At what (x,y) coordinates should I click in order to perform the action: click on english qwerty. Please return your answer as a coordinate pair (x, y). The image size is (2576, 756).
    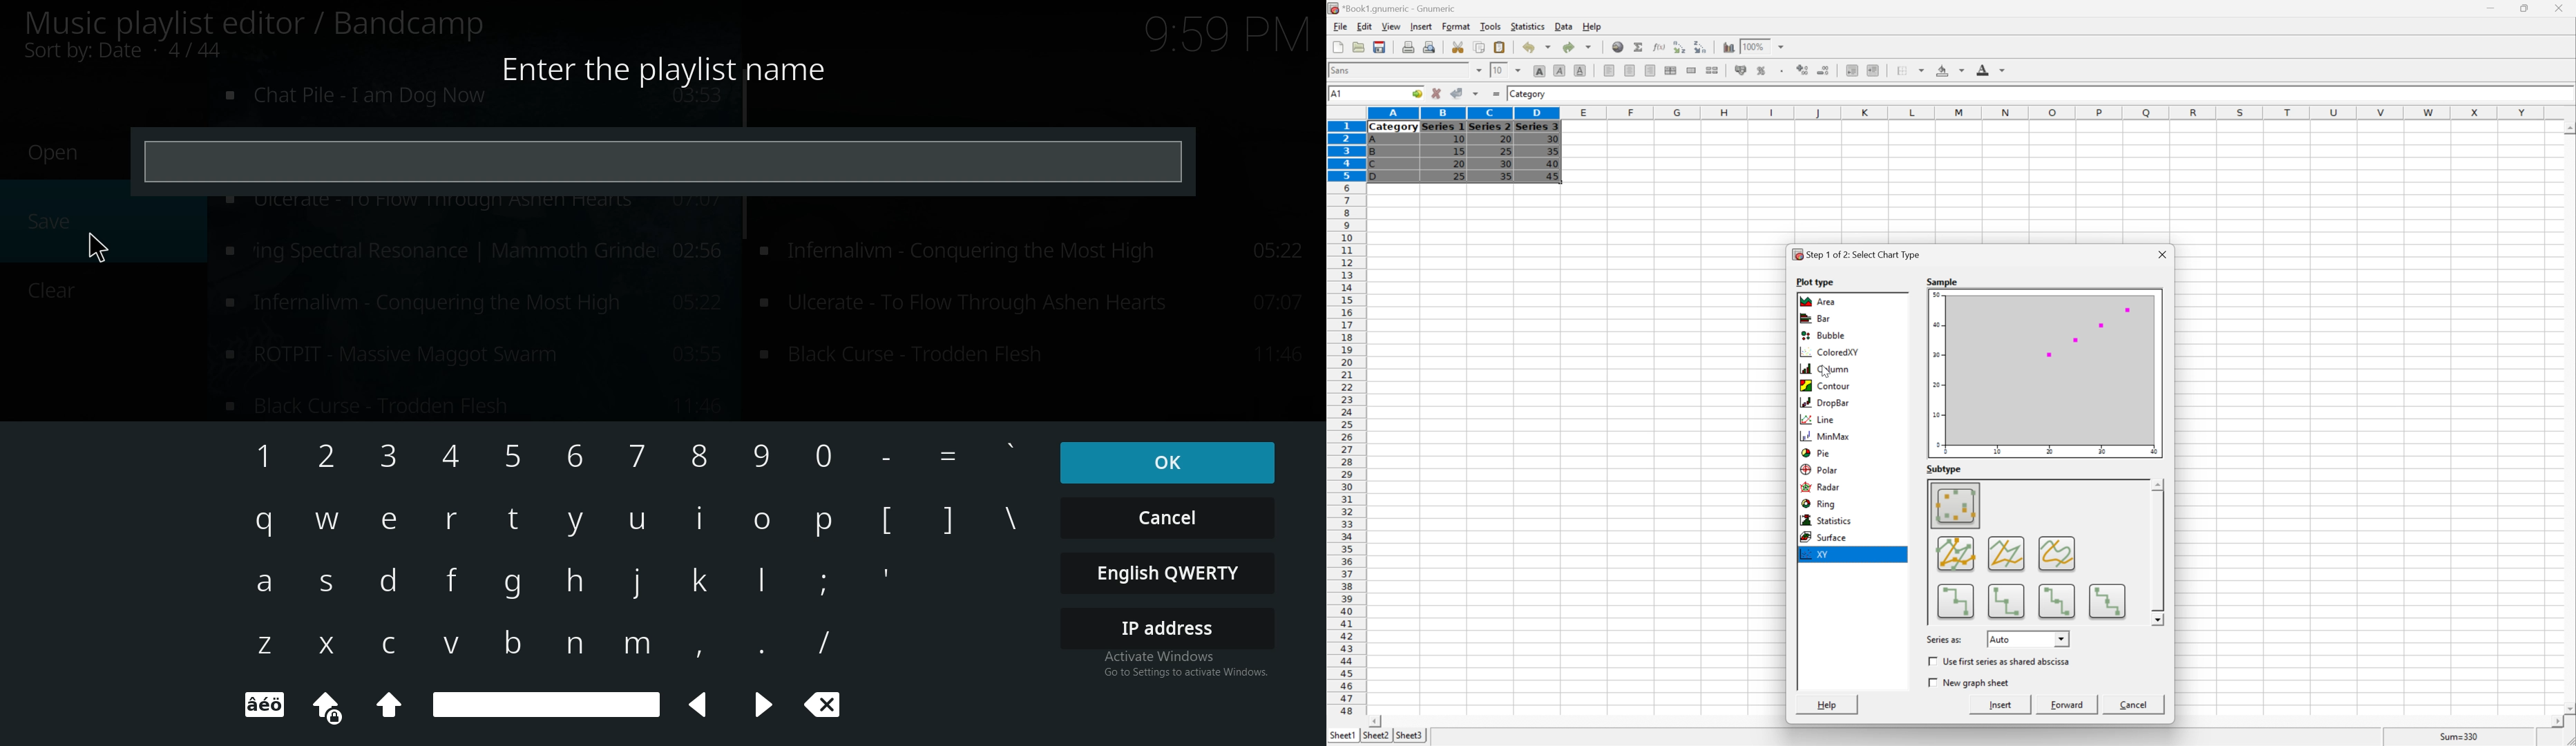
    Looking at the image, I should click on (1170, 573).